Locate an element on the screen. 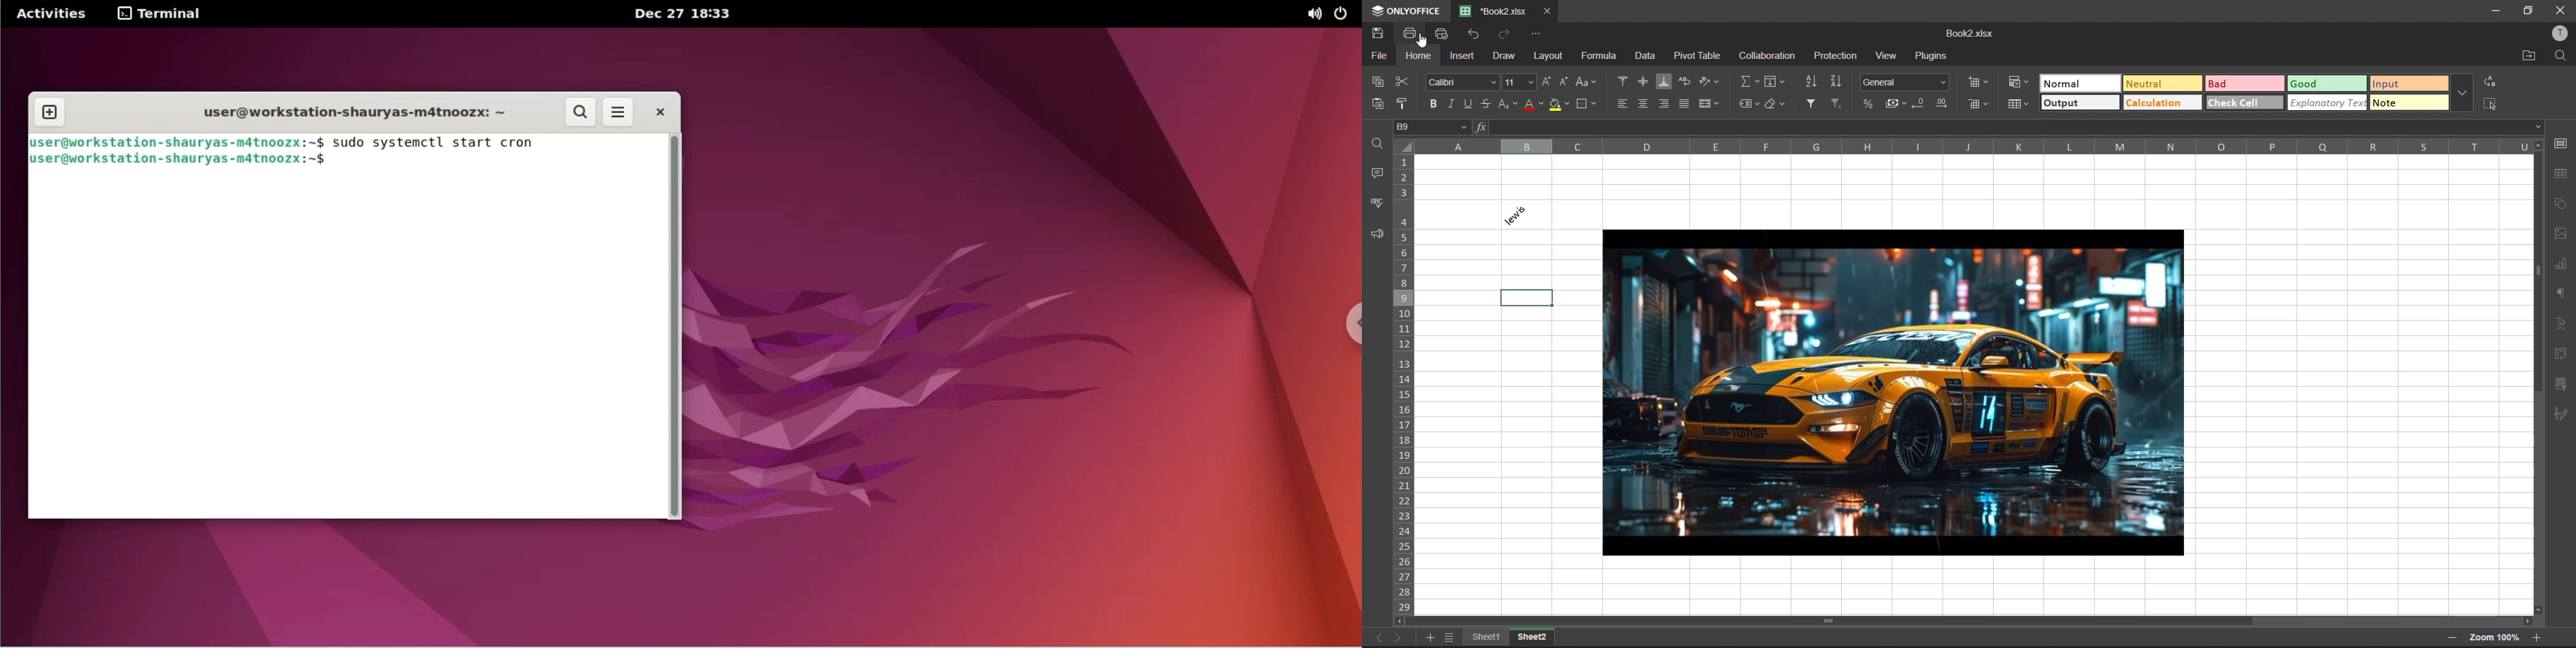 The width and height of the screenshot is (2576, 672). charts is located at coordinates (2564, 265).